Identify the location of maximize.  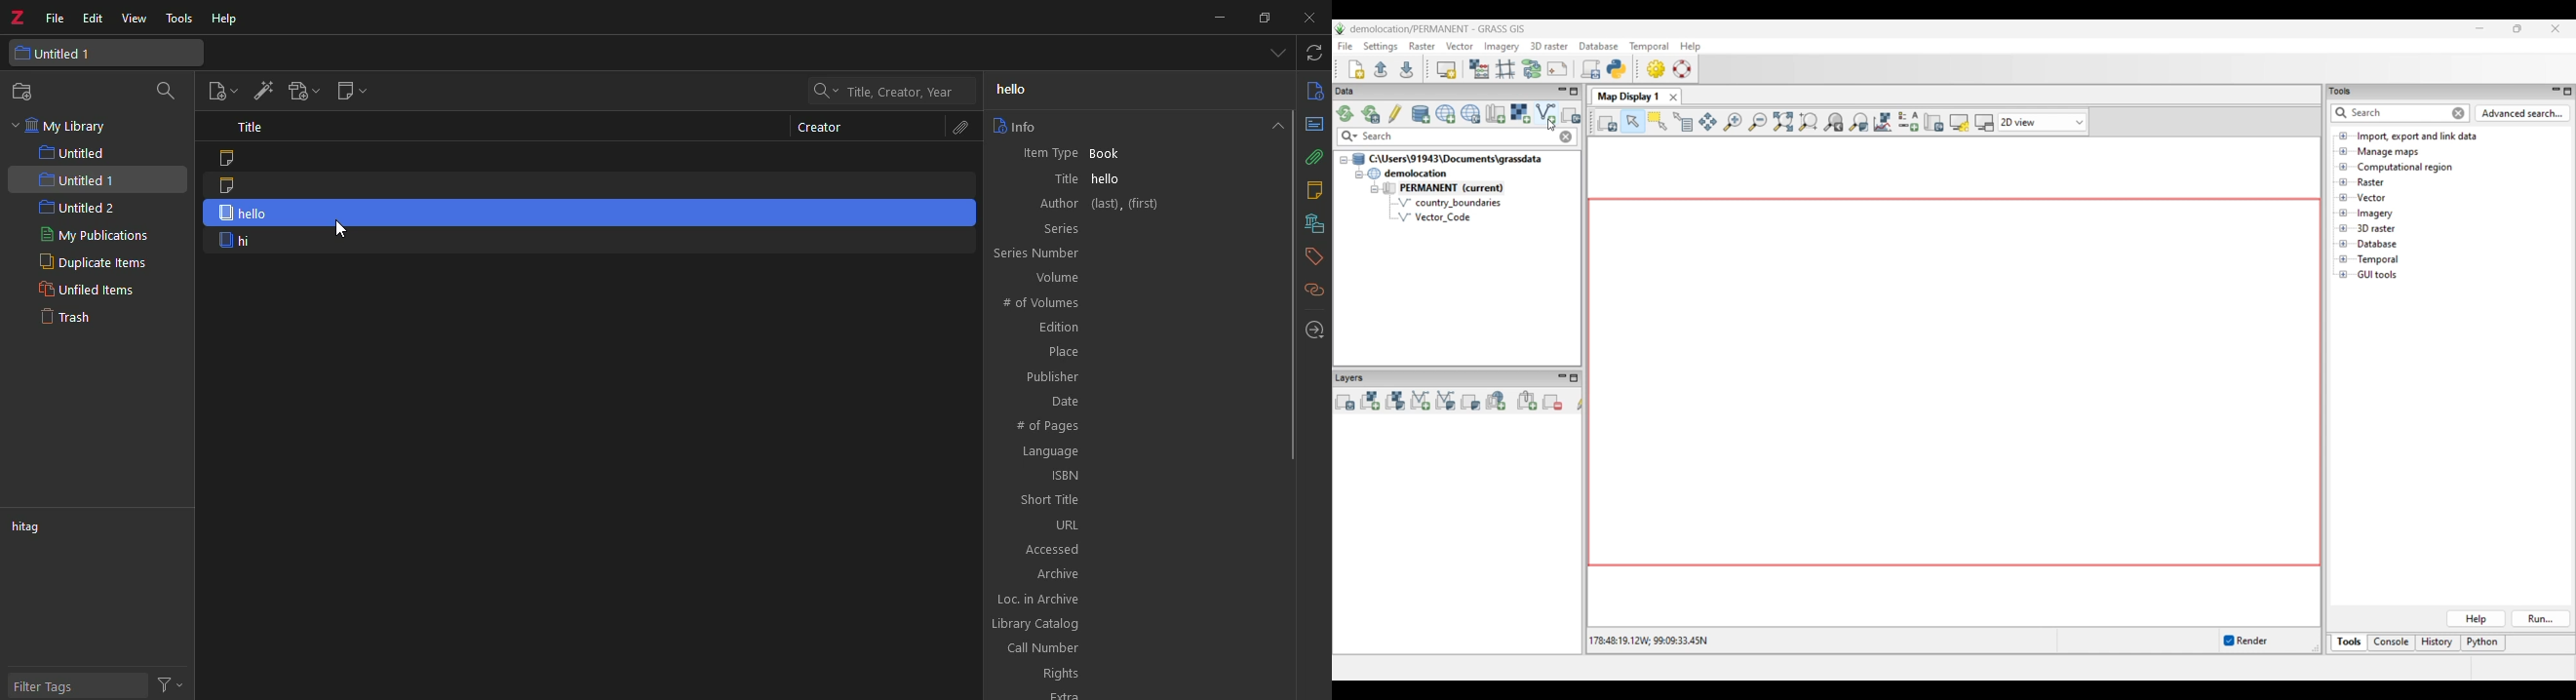
(1264, 19).